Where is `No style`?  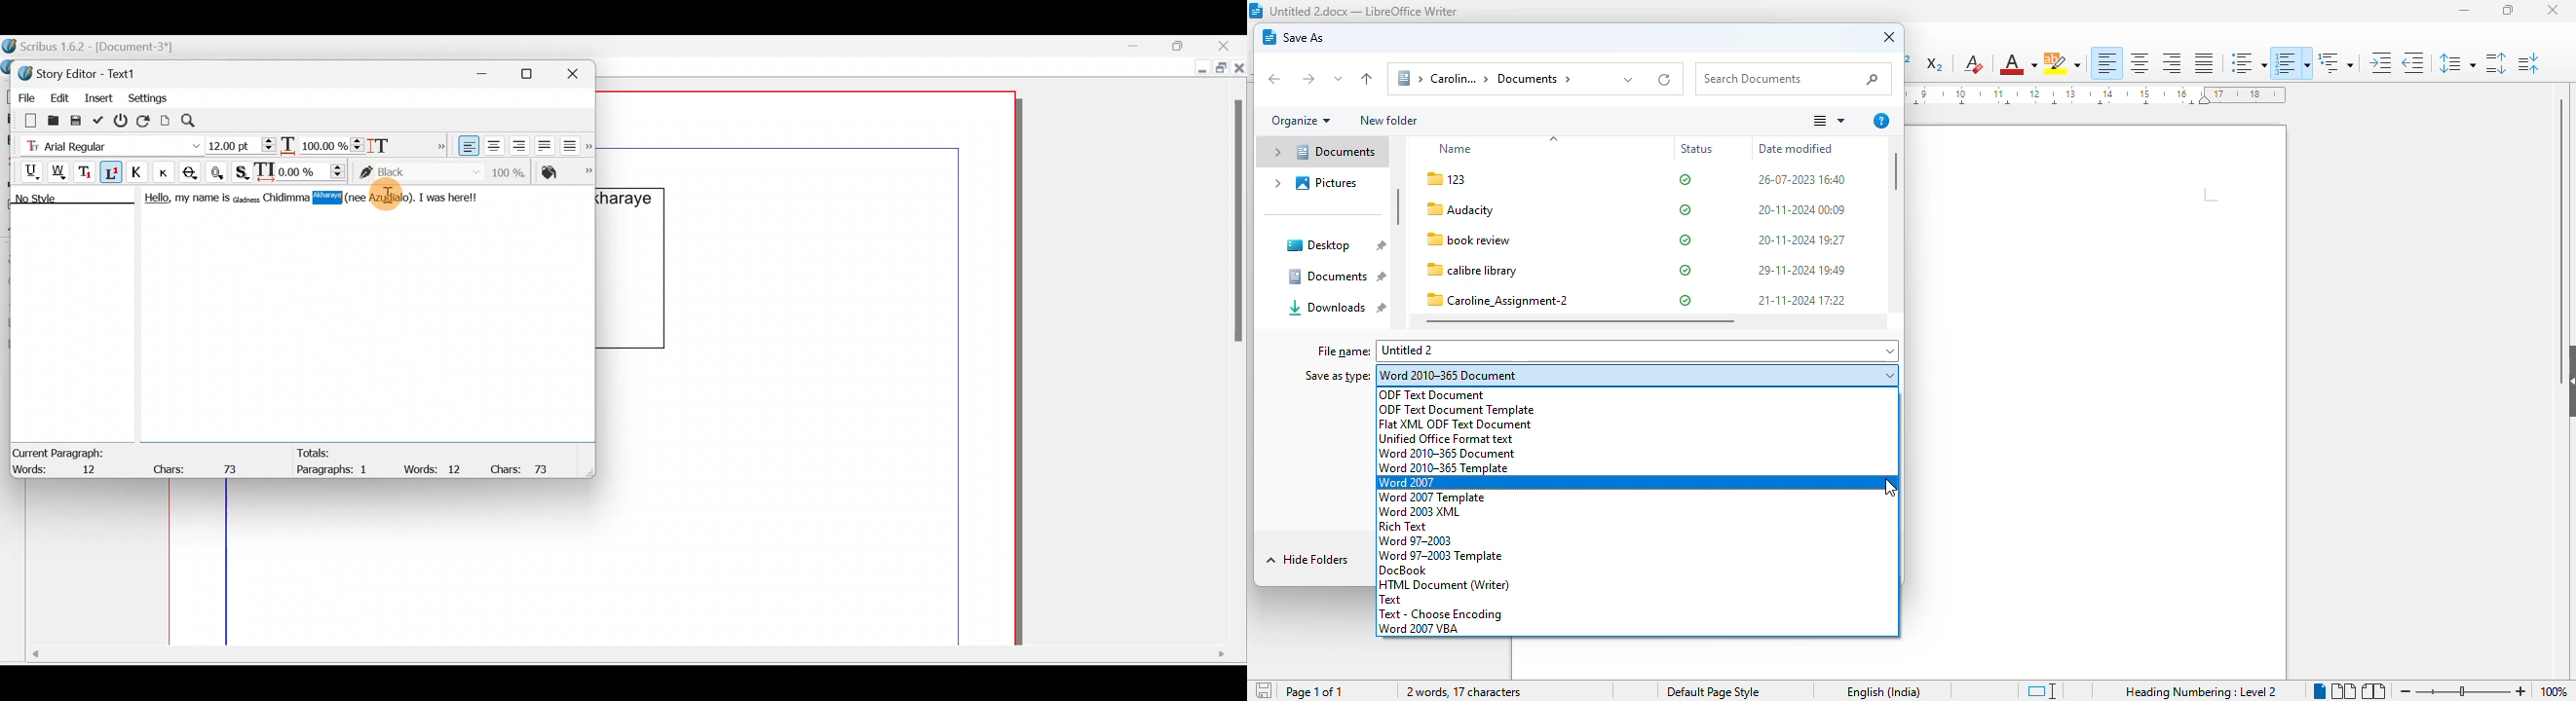 No style is located at coordinates (50, 201).